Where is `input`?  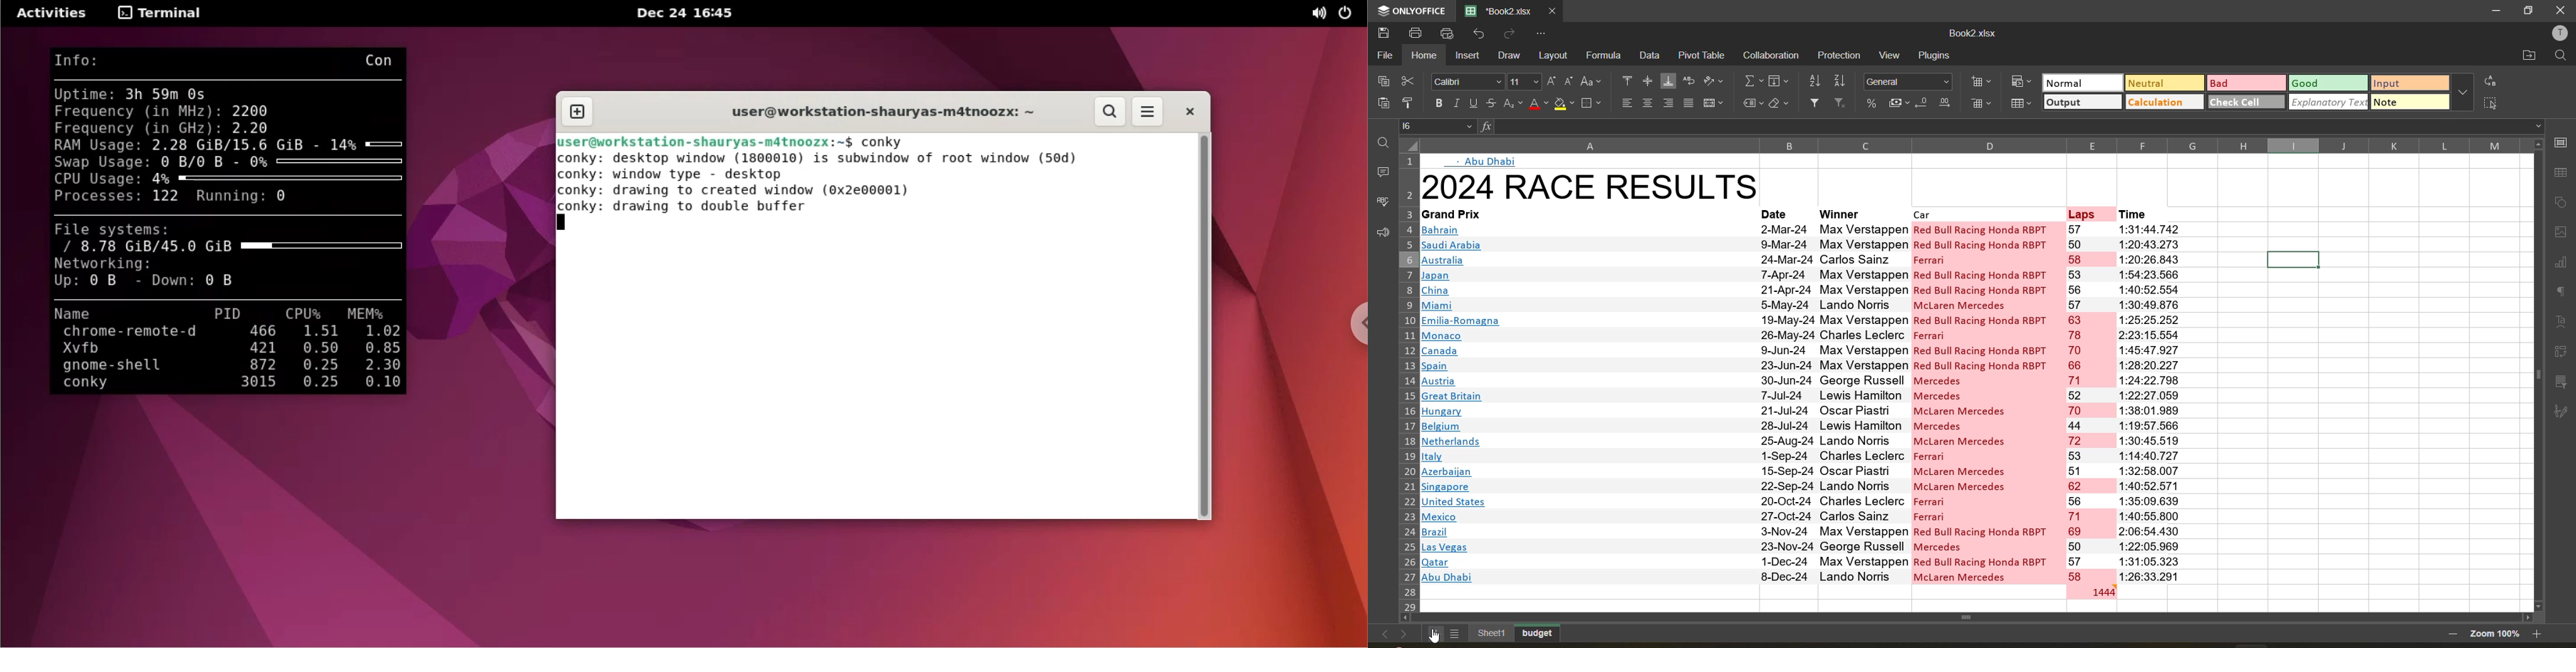
input is located at coordinates (2409, 84).